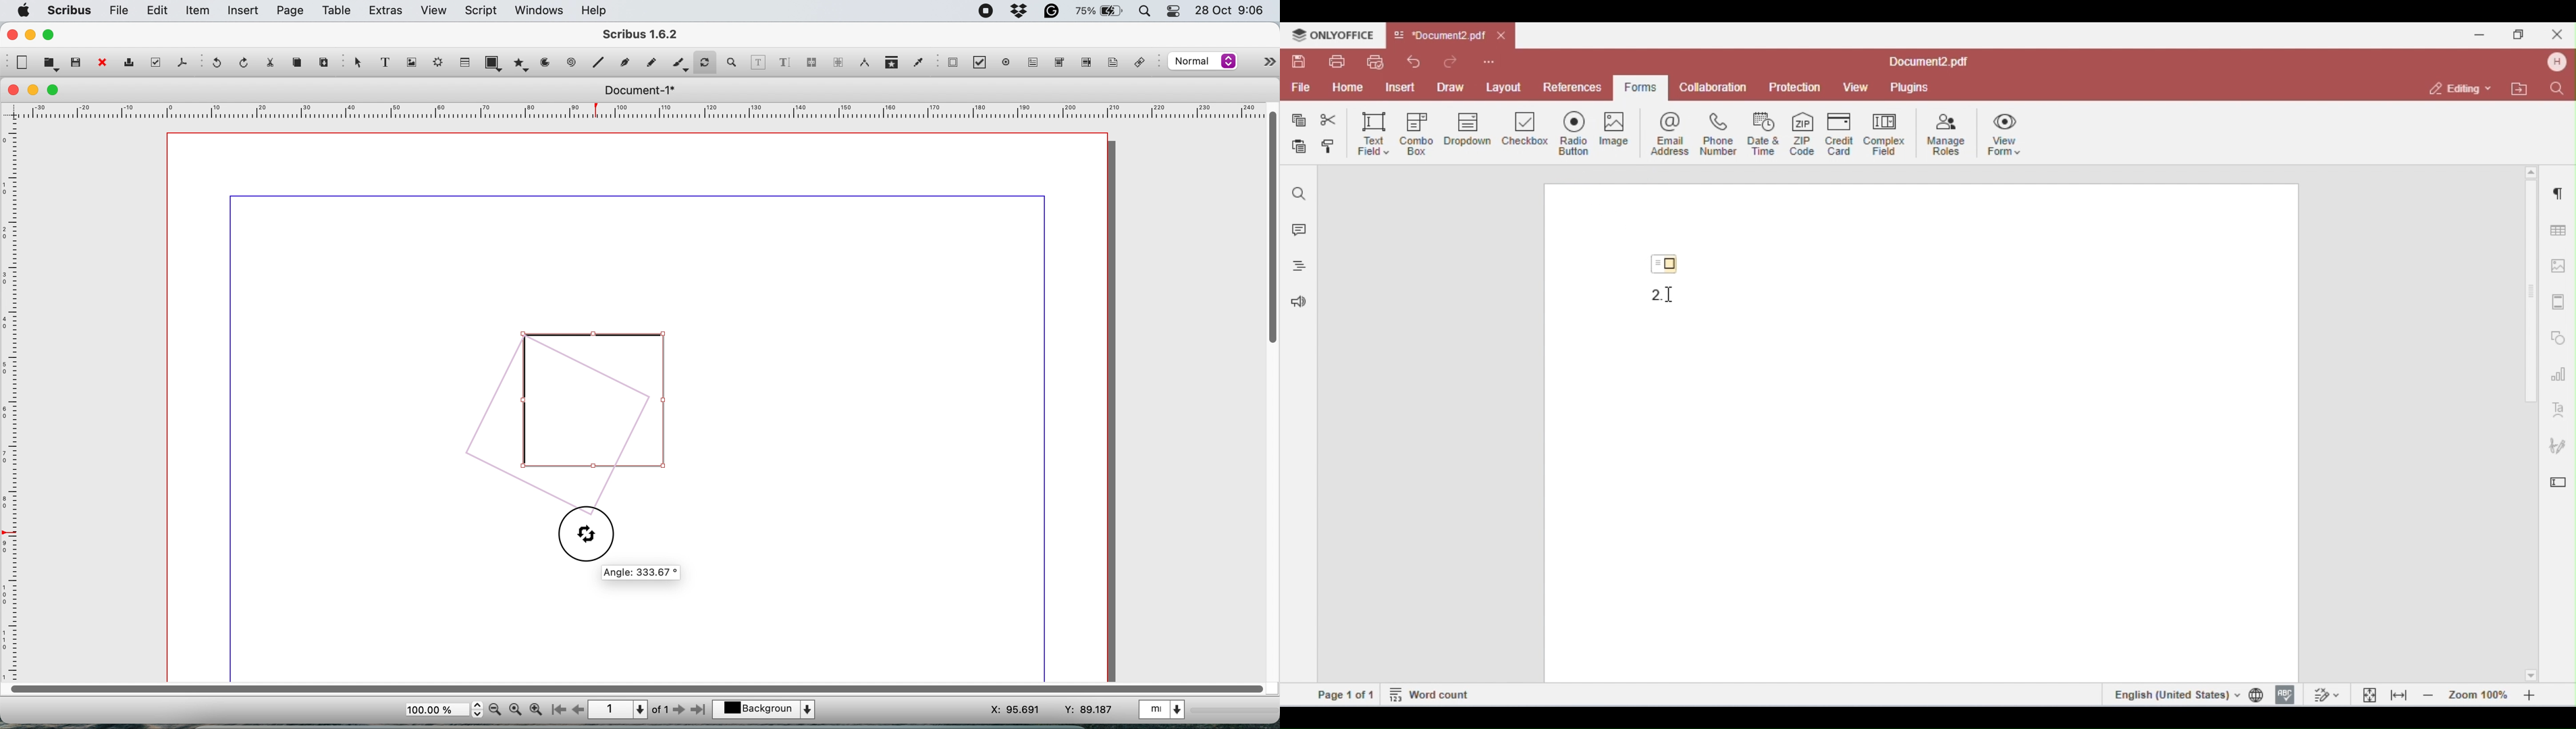 This screenshot has height=756, width=2576. I want to click on calligraphic line, so click(679, 62).